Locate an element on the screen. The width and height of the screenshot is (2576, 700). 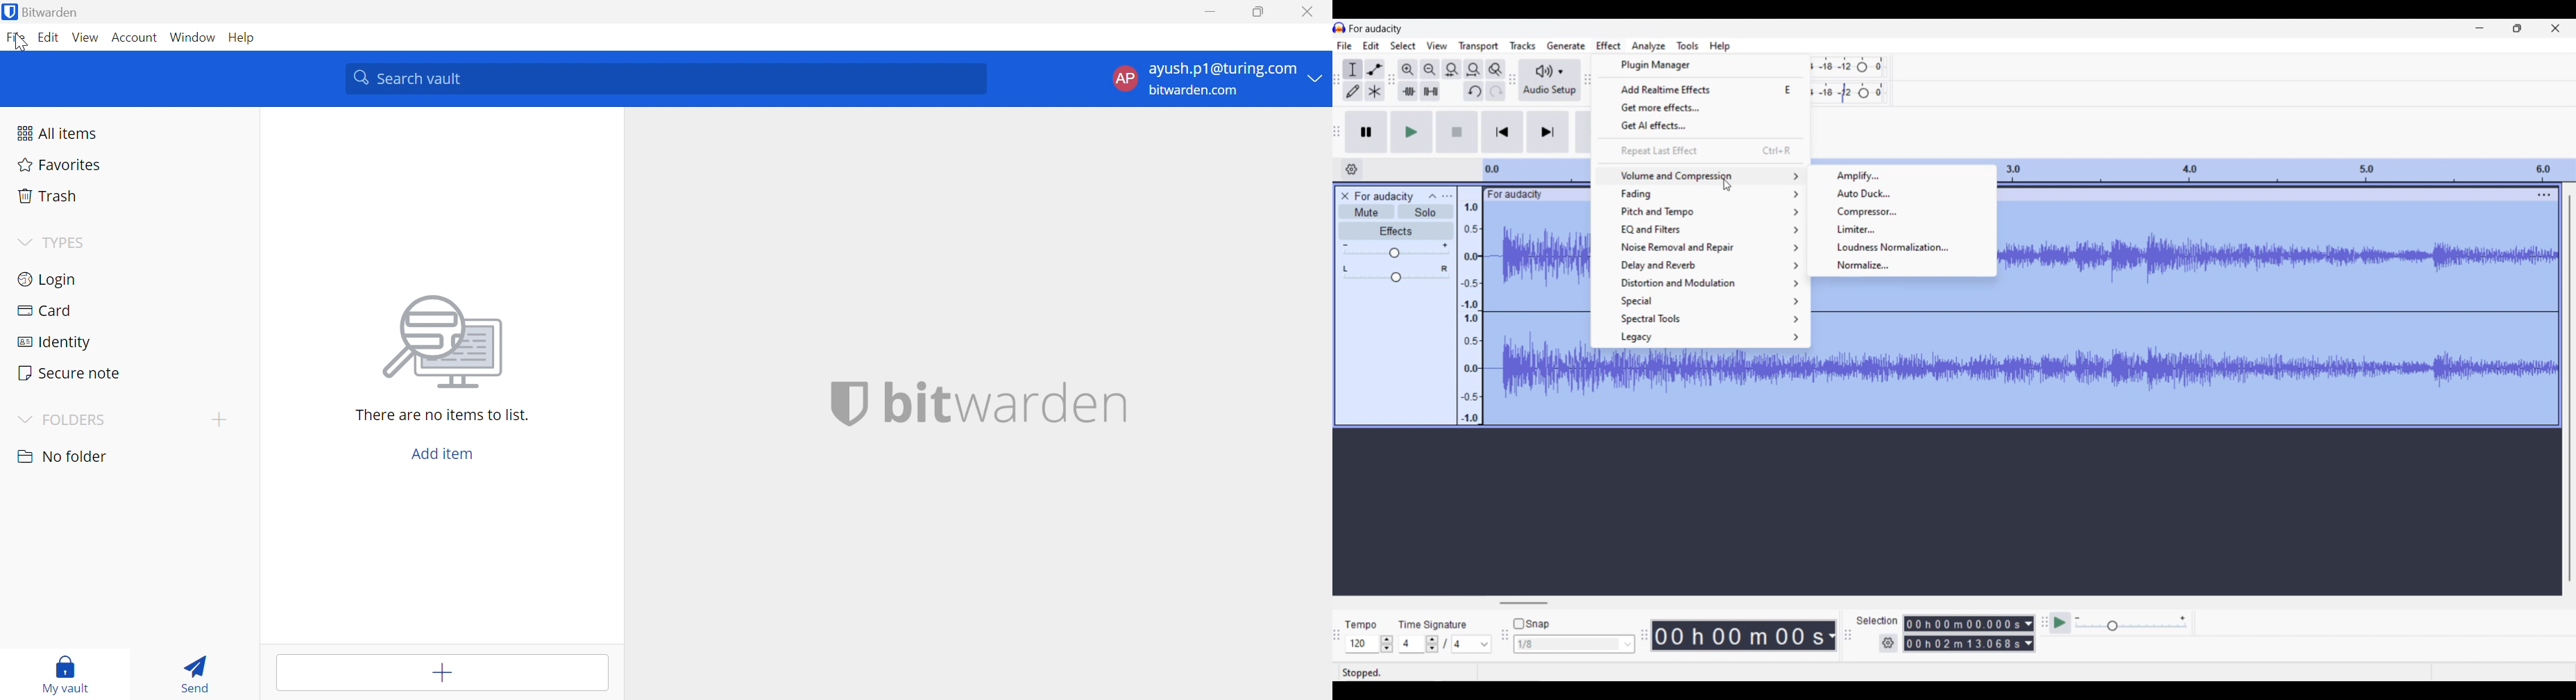
Edit menu is located at coordinates (1371, 45).